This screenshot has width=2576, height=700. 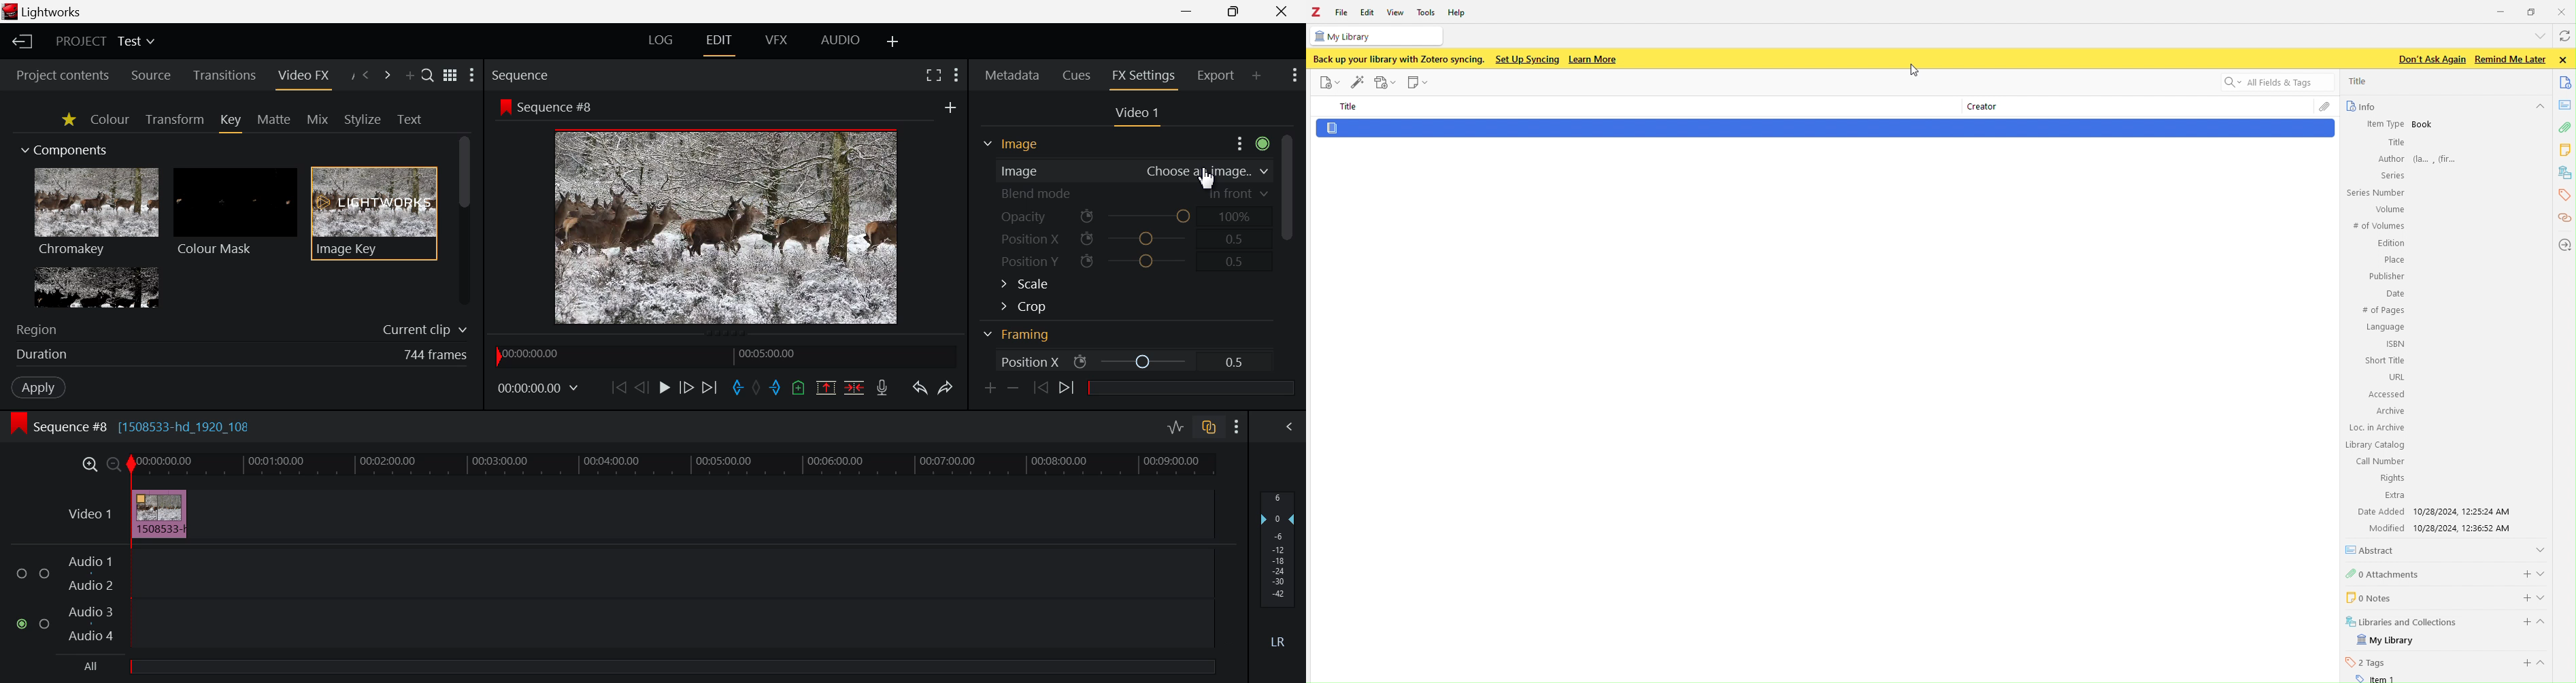 What do you see at coordinates (617, 384) in the screenshot?
I see `To Start` at bounding box center [617, 384].